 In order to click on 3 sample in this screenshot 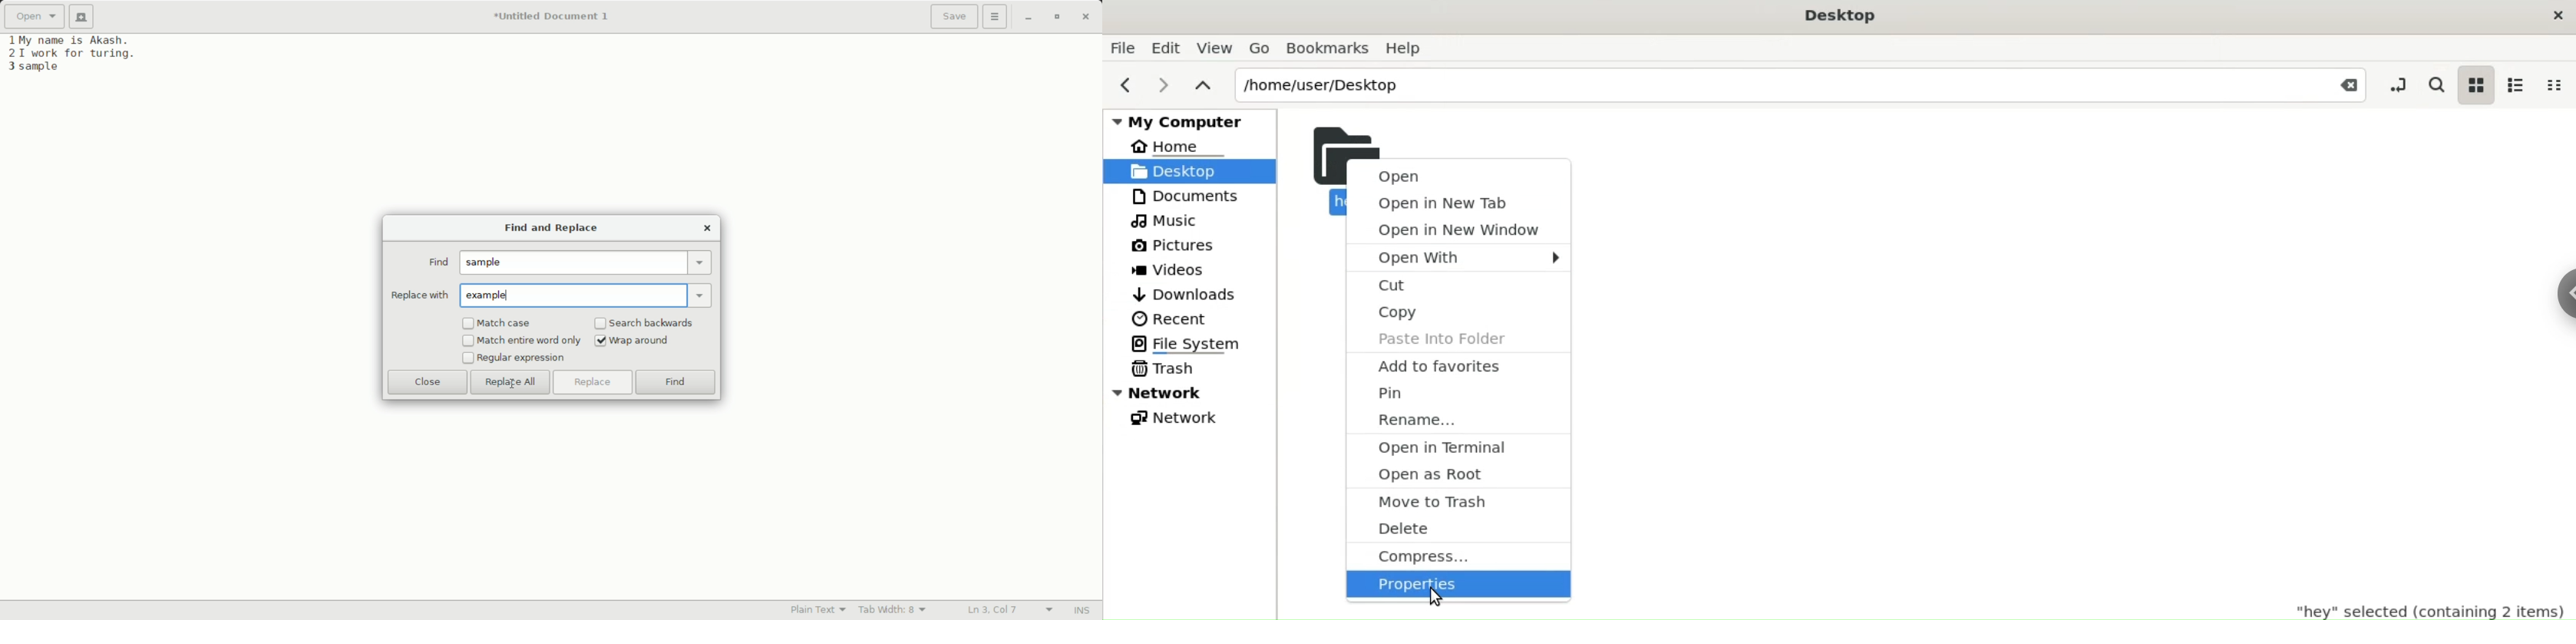, I will do `click(33, 67)`.